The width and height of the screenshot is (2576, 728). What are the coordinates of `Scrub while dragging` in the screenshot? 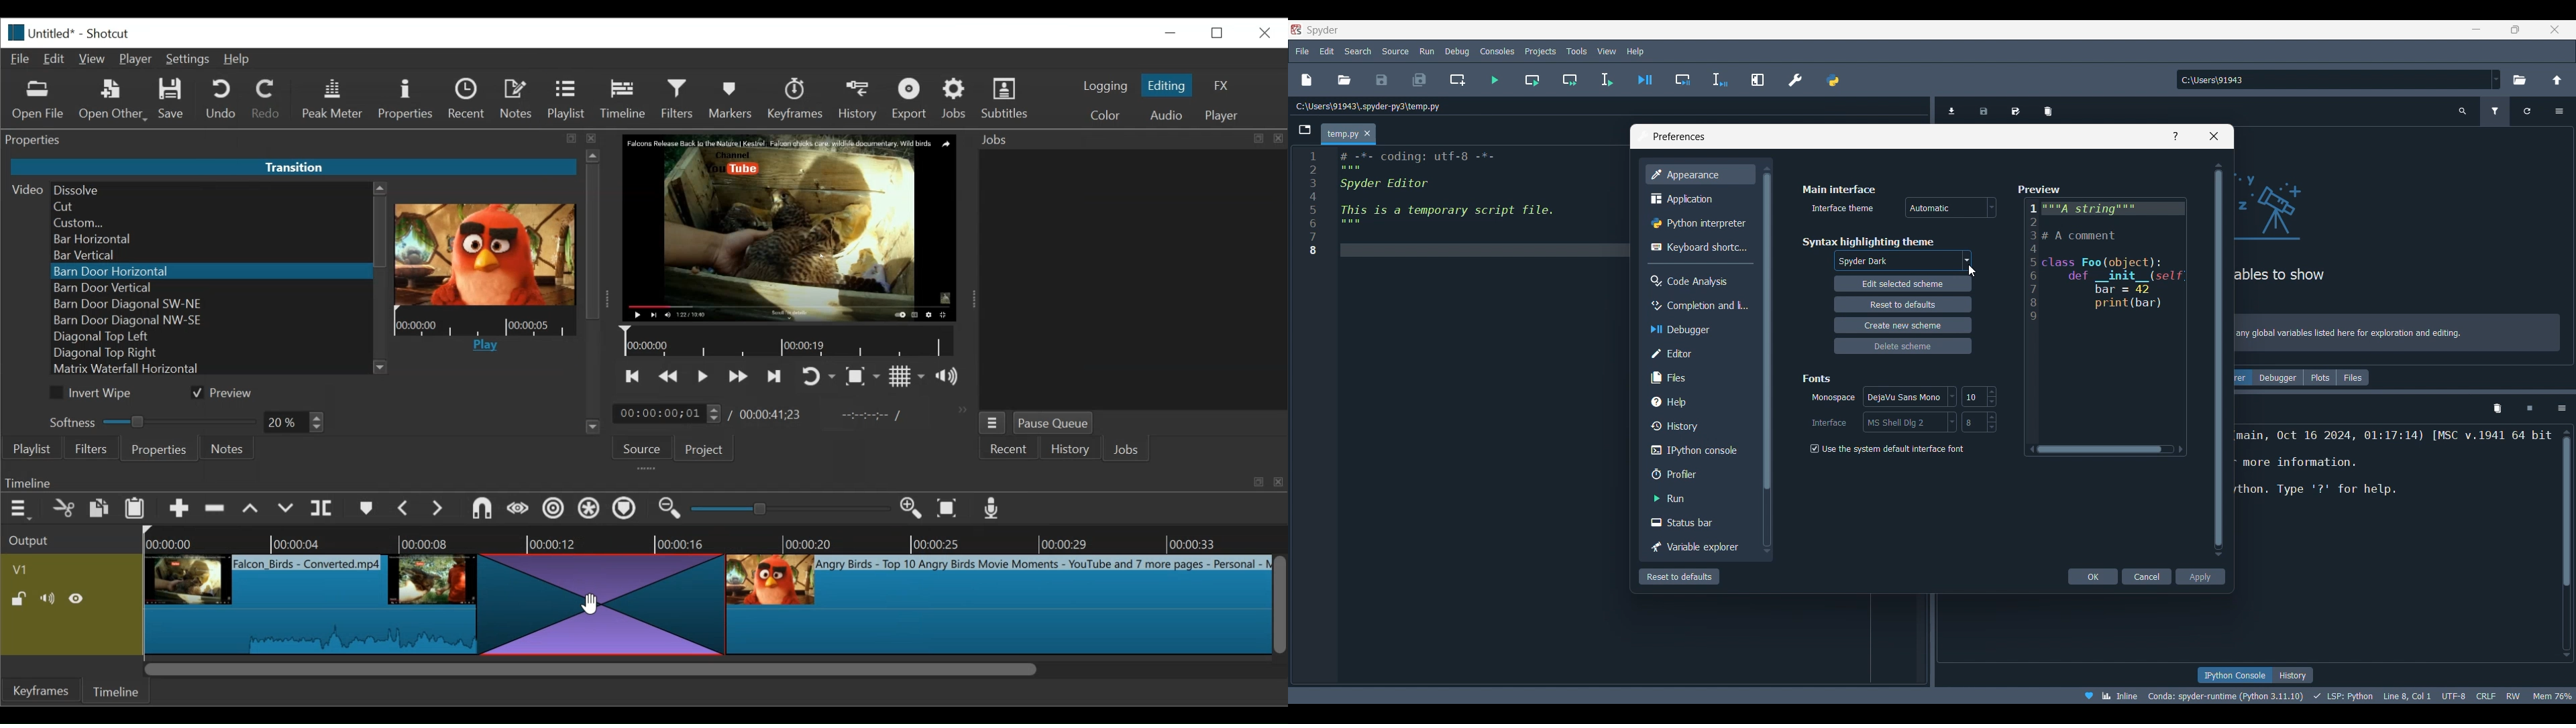 It's located at (517, 507).